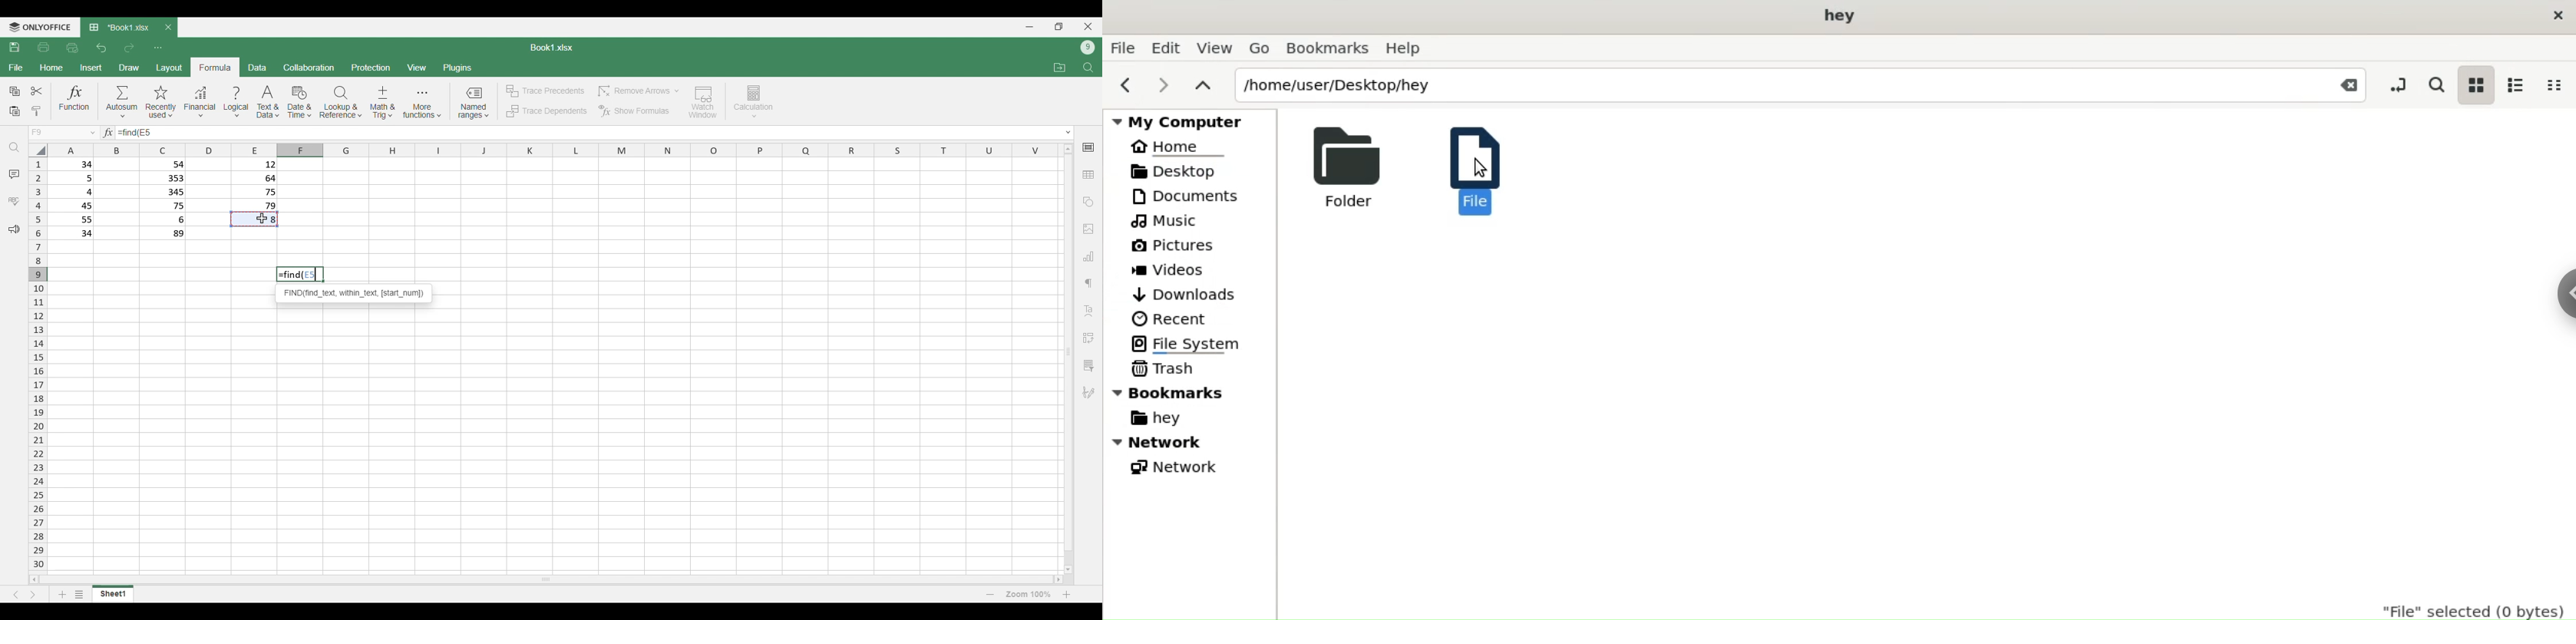 This screenshot has height=644, width=2576. I want to click on hey, so click(1833, 16).